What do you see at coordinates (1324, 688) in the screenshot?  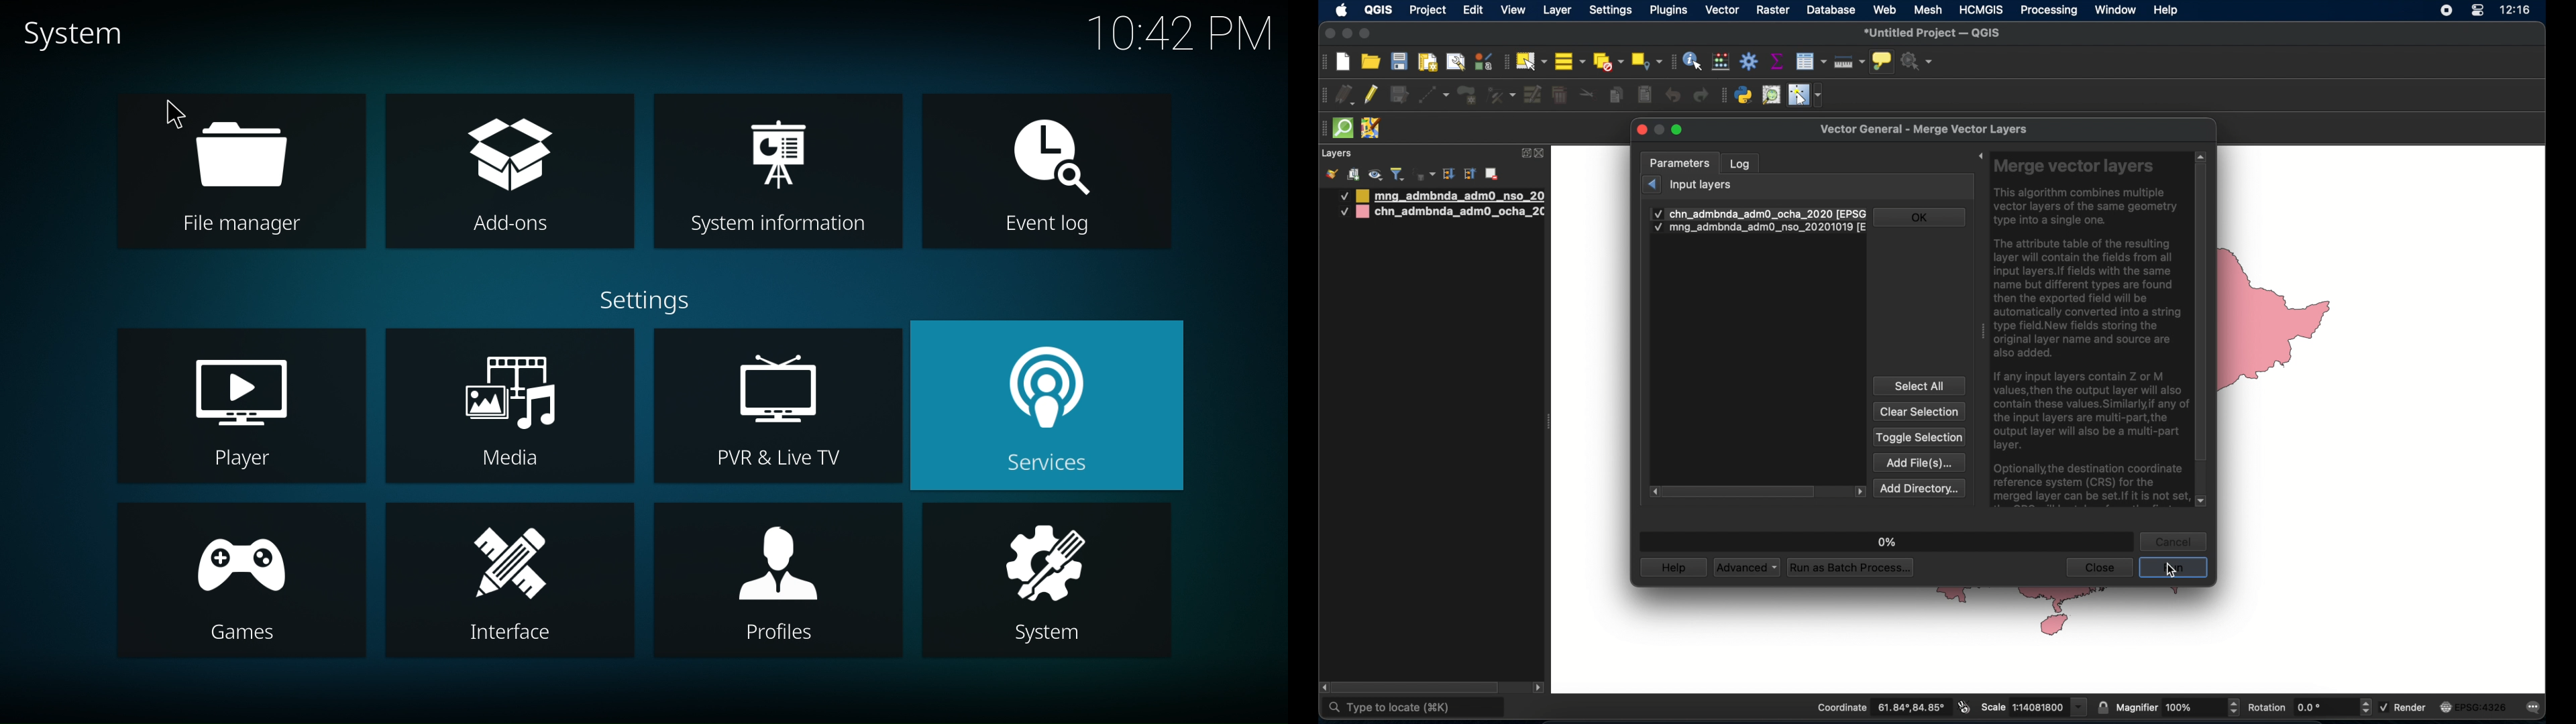 I see `scroll left` at bounding box center [1324, 688].